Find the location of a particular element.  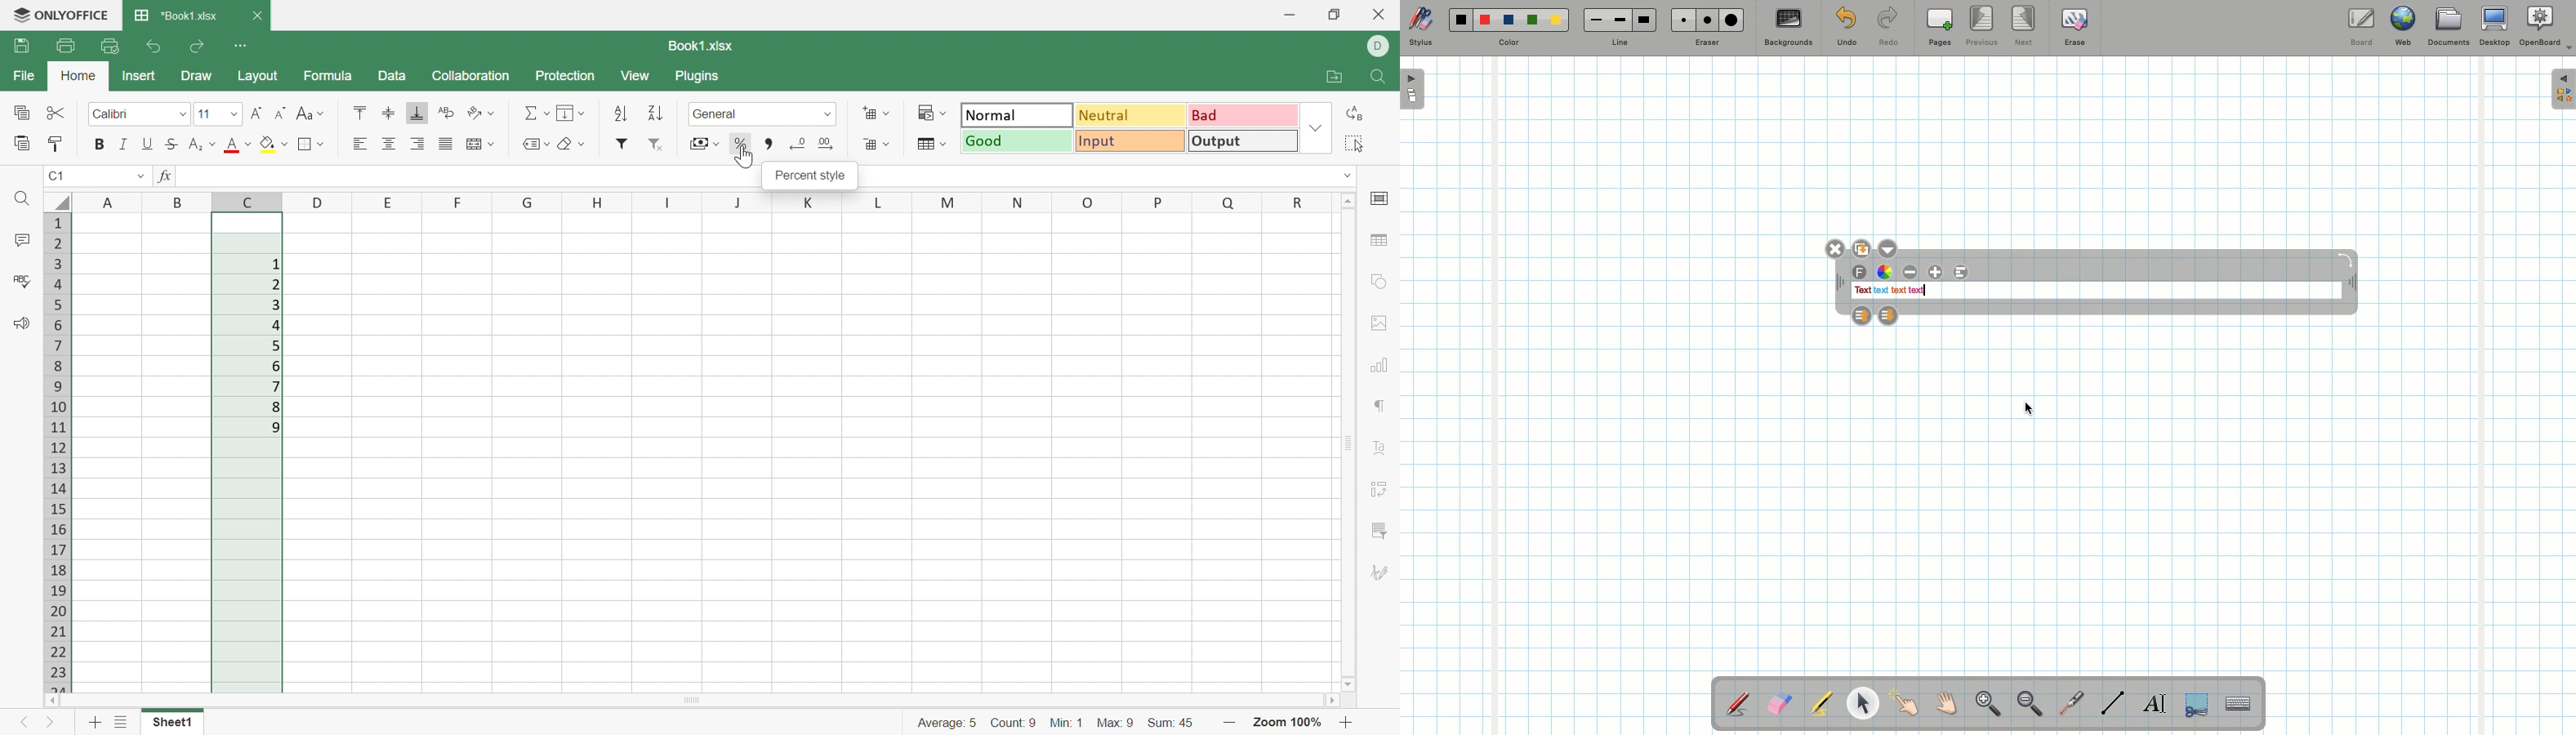

Redo is located at coordinates (199, 46).